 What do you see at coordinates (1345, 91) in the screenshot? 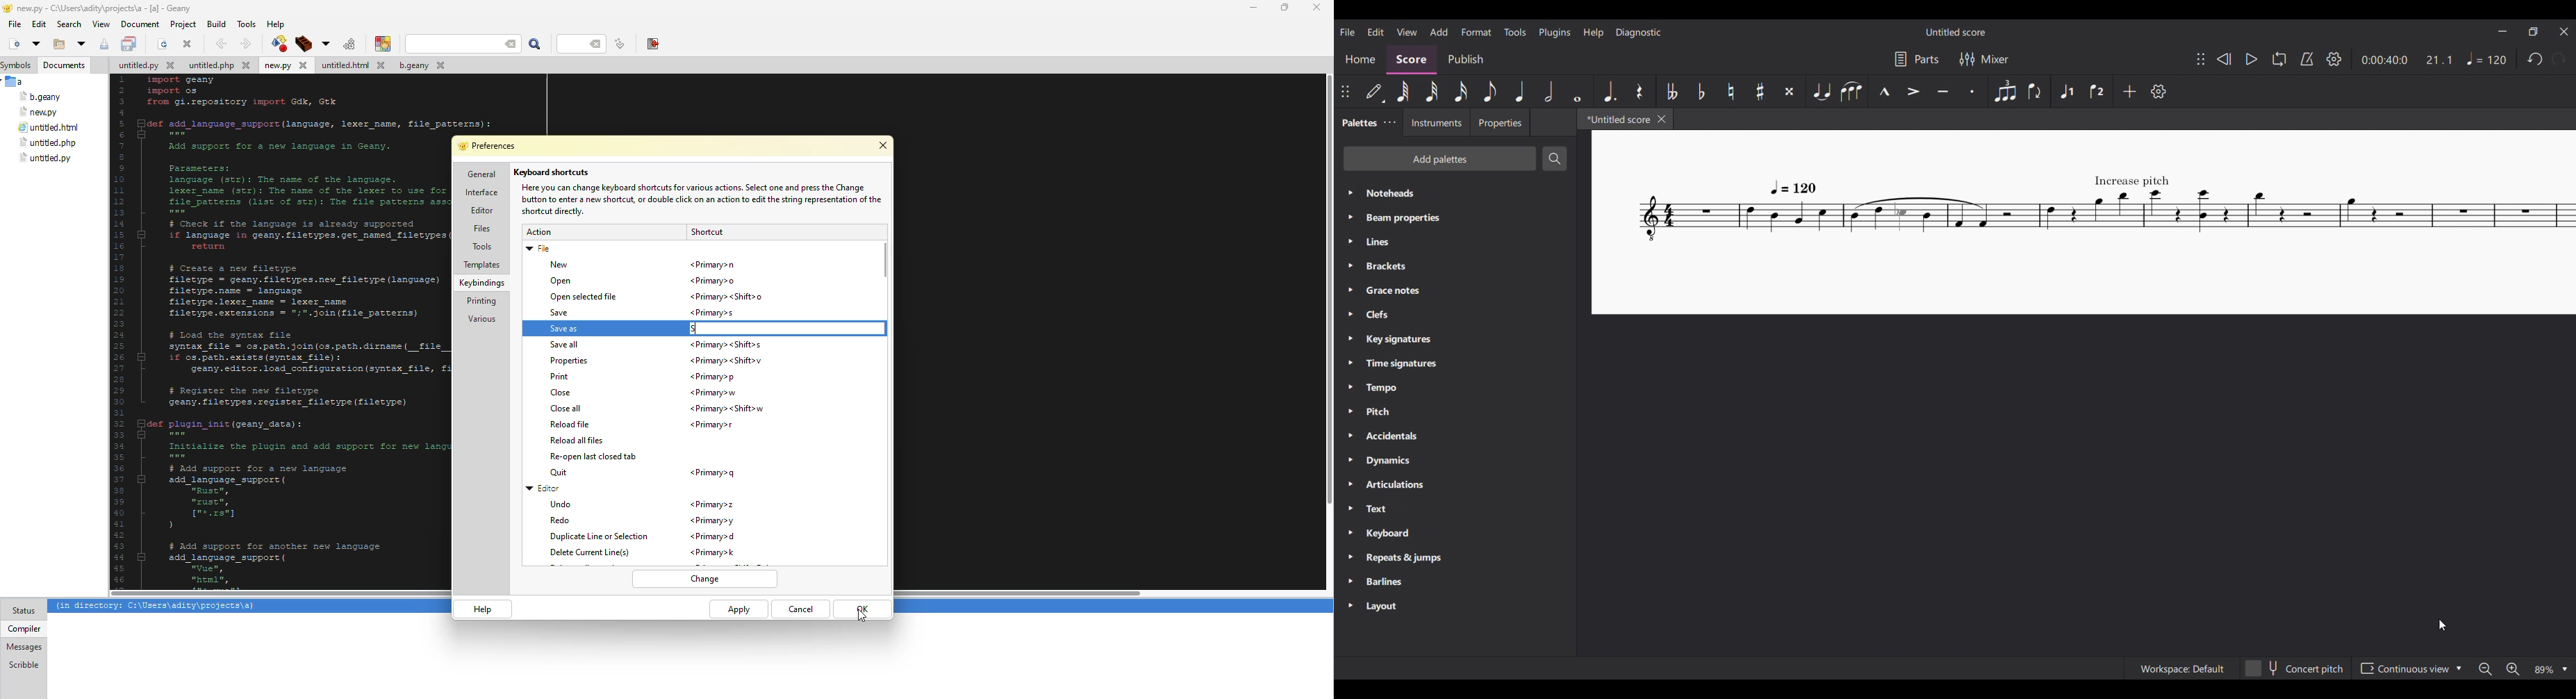
I see `Change position` at bounding box center [1345, 91].